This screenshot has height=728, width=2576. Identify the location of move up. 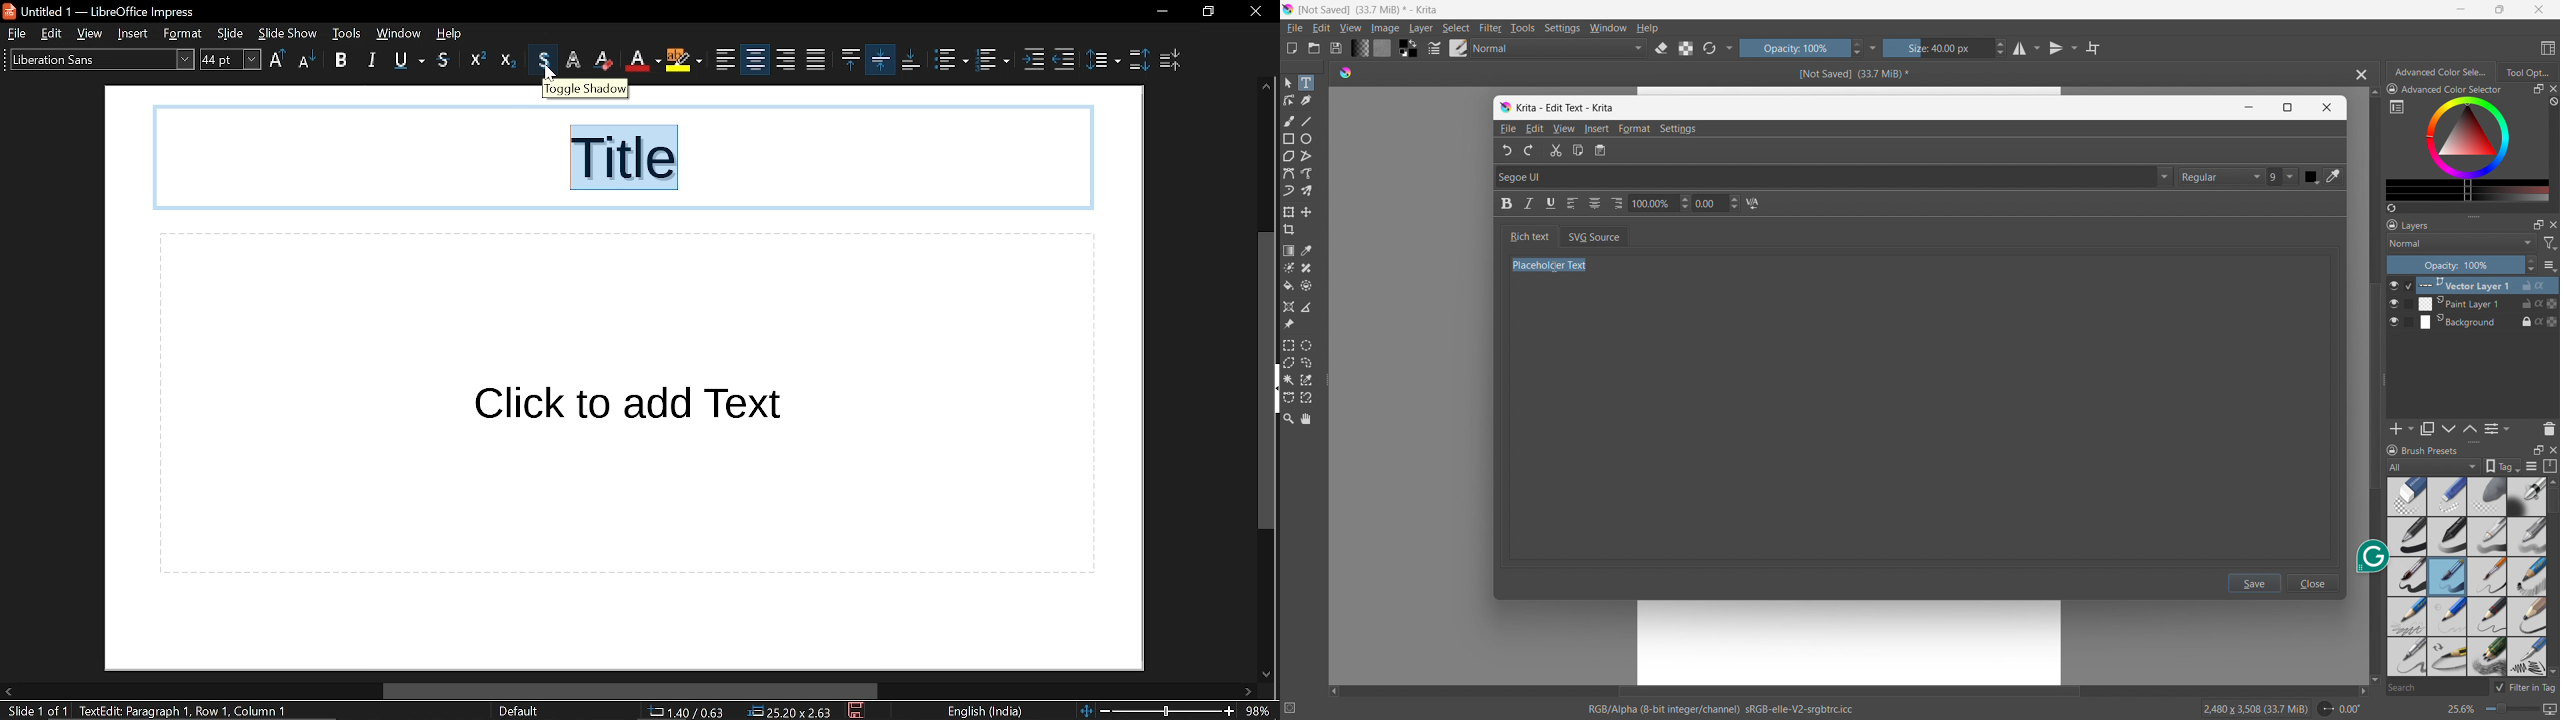
(1265, 88).